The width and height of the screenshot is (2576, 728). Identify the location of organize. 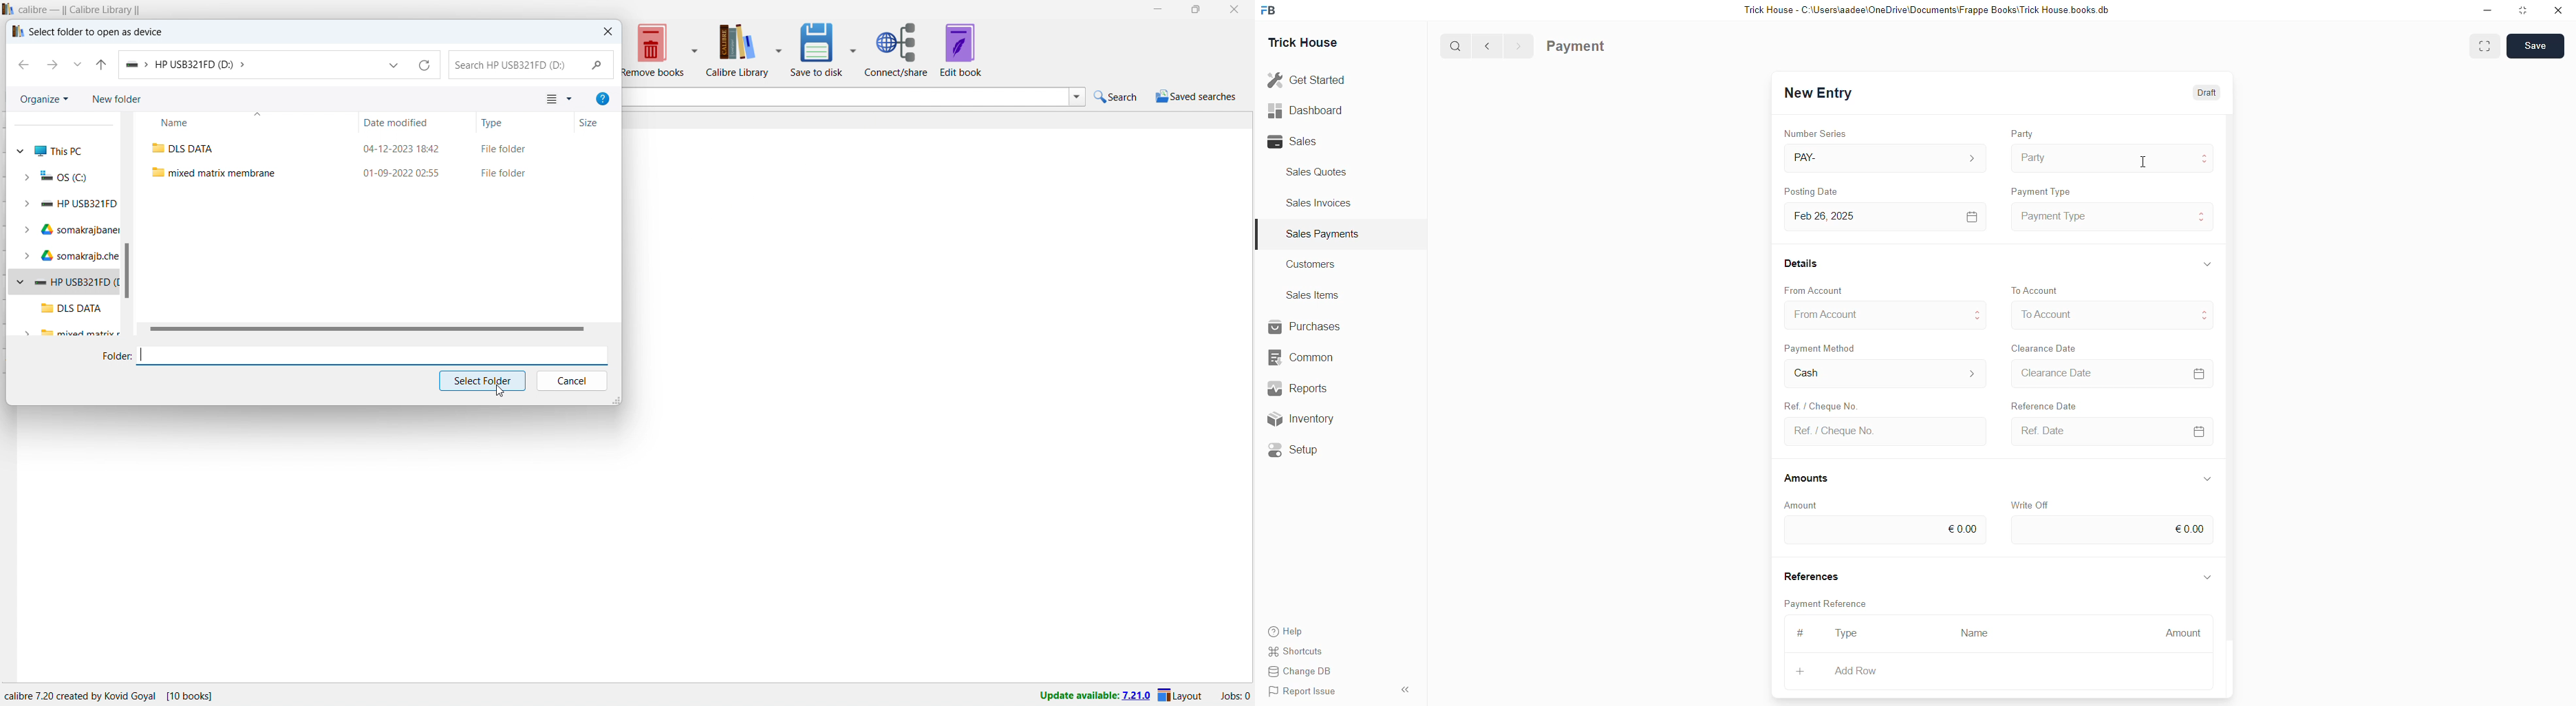
(44, 100).